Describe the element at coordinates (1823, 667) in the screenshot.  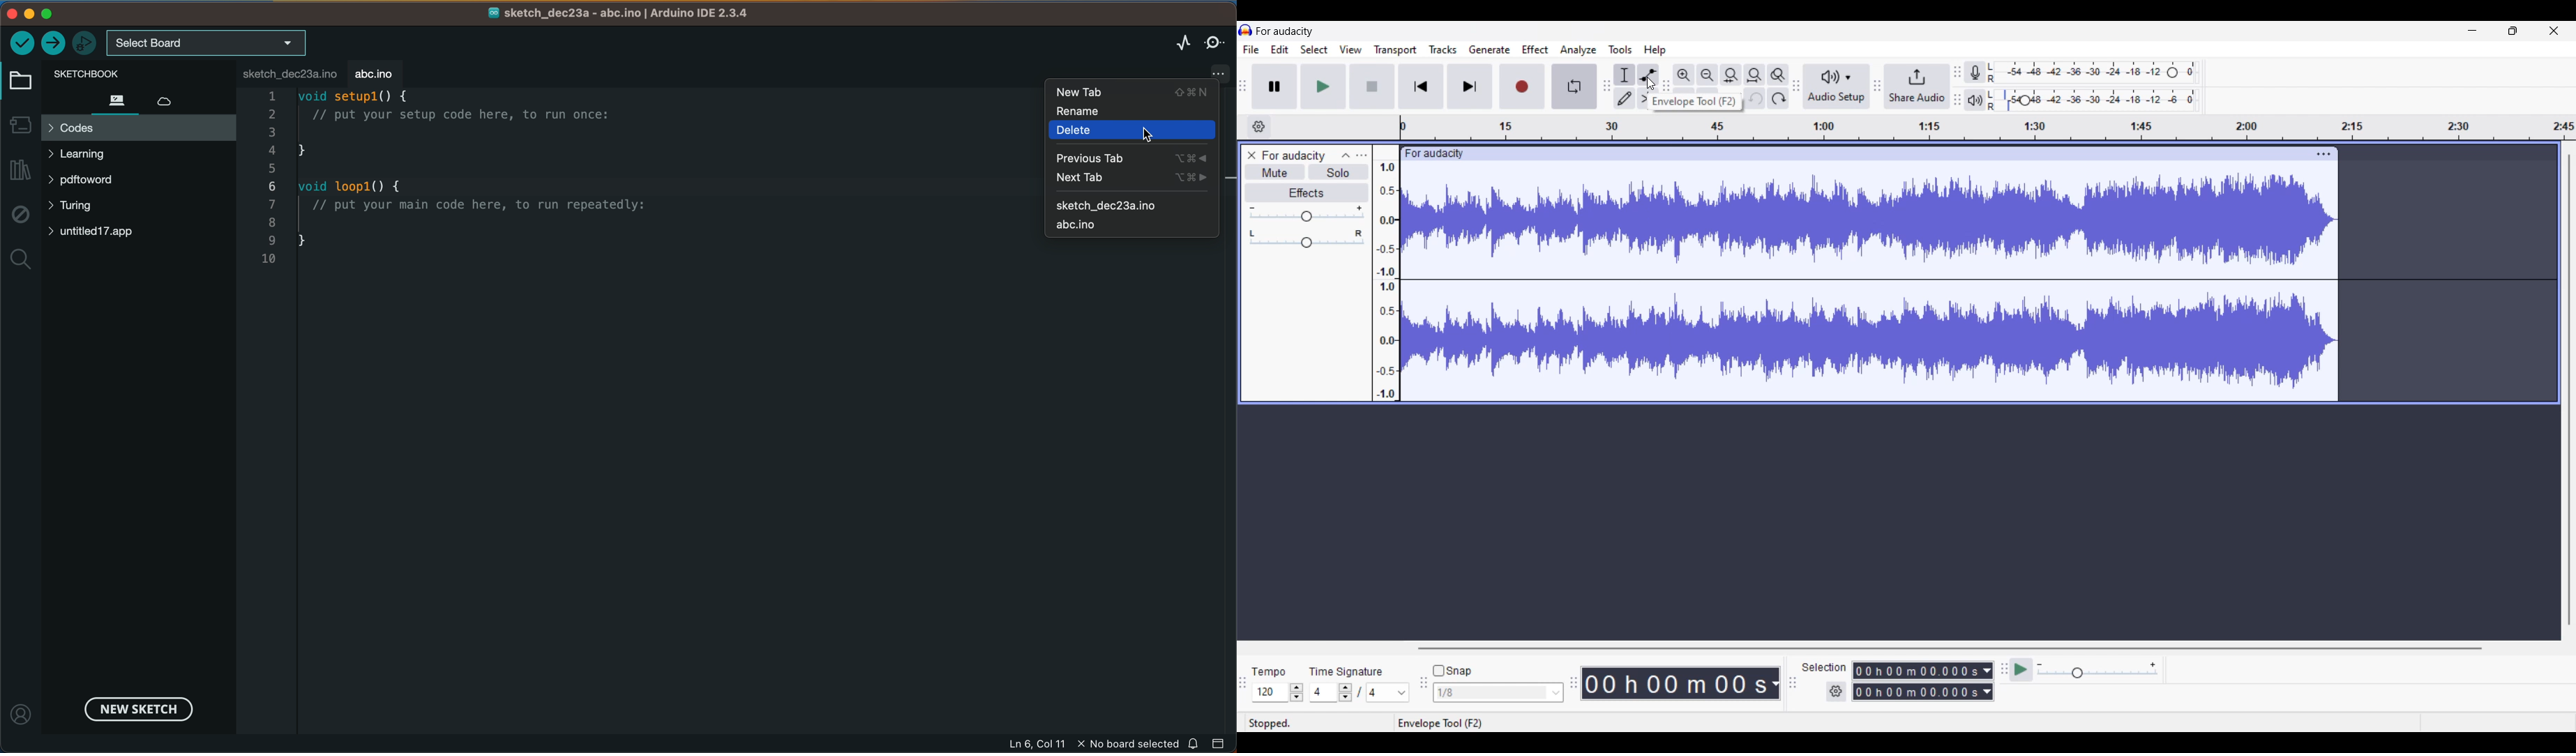
I see `selection` at that location.